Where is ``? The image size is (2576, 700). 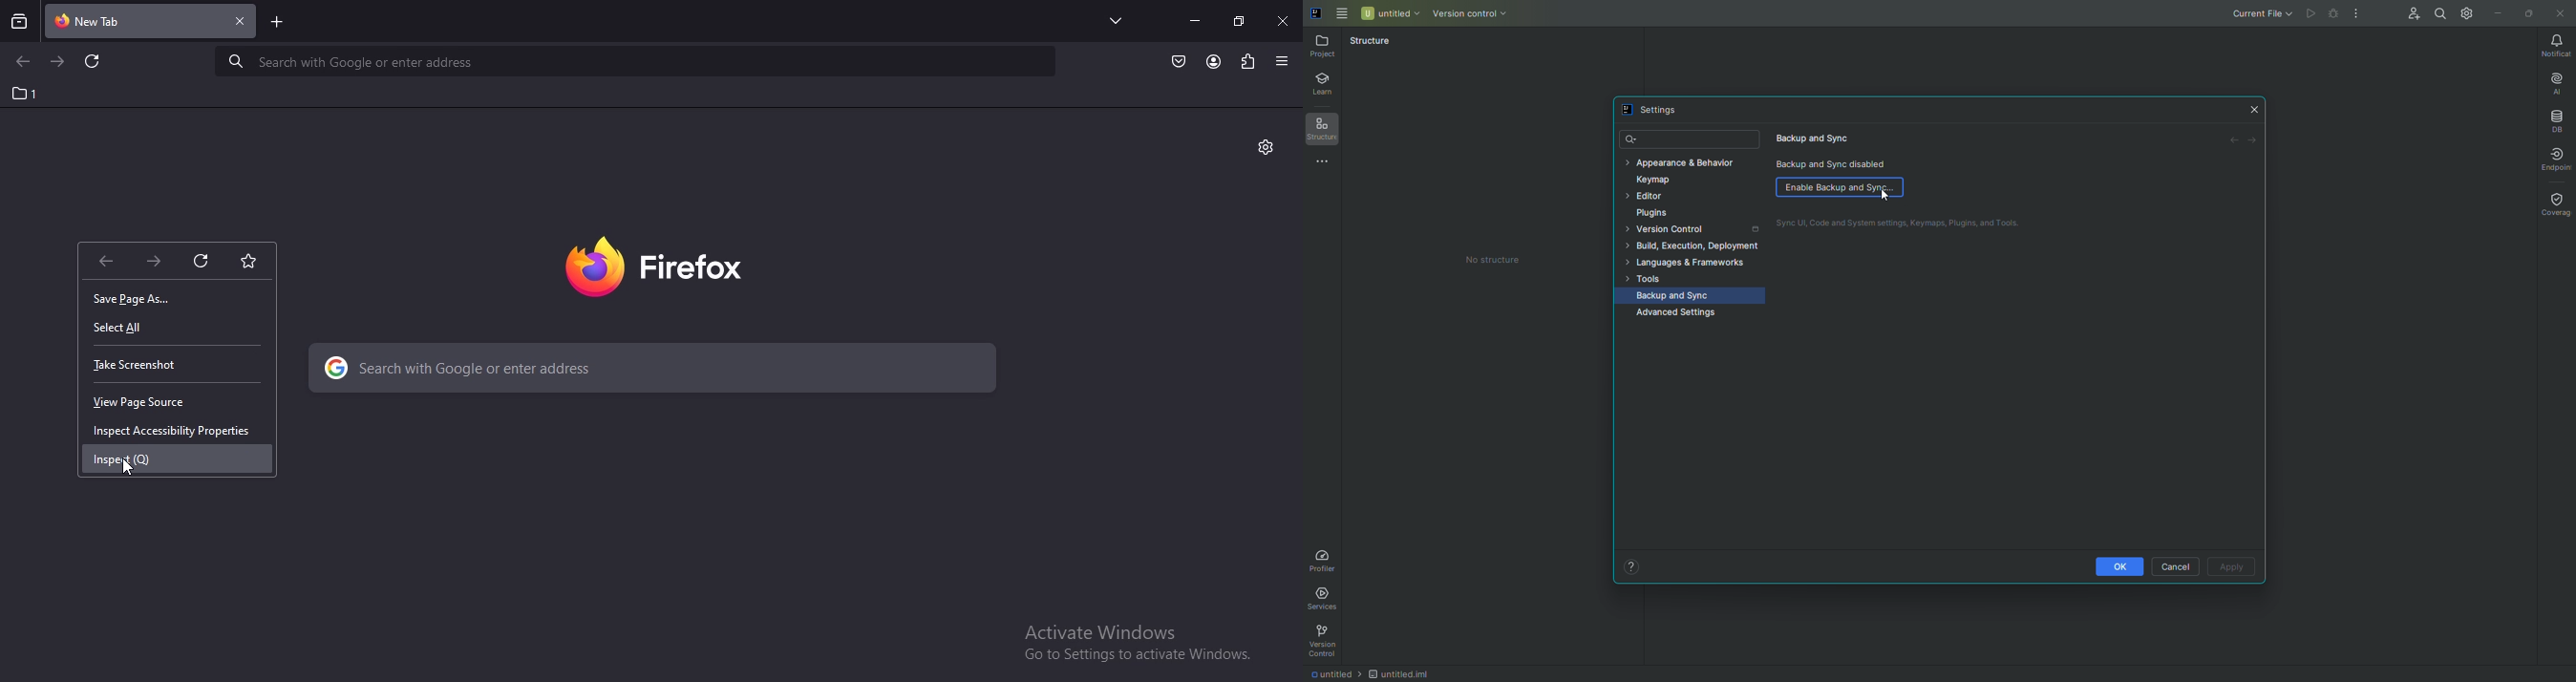  is located at coordinates (1318, 11).